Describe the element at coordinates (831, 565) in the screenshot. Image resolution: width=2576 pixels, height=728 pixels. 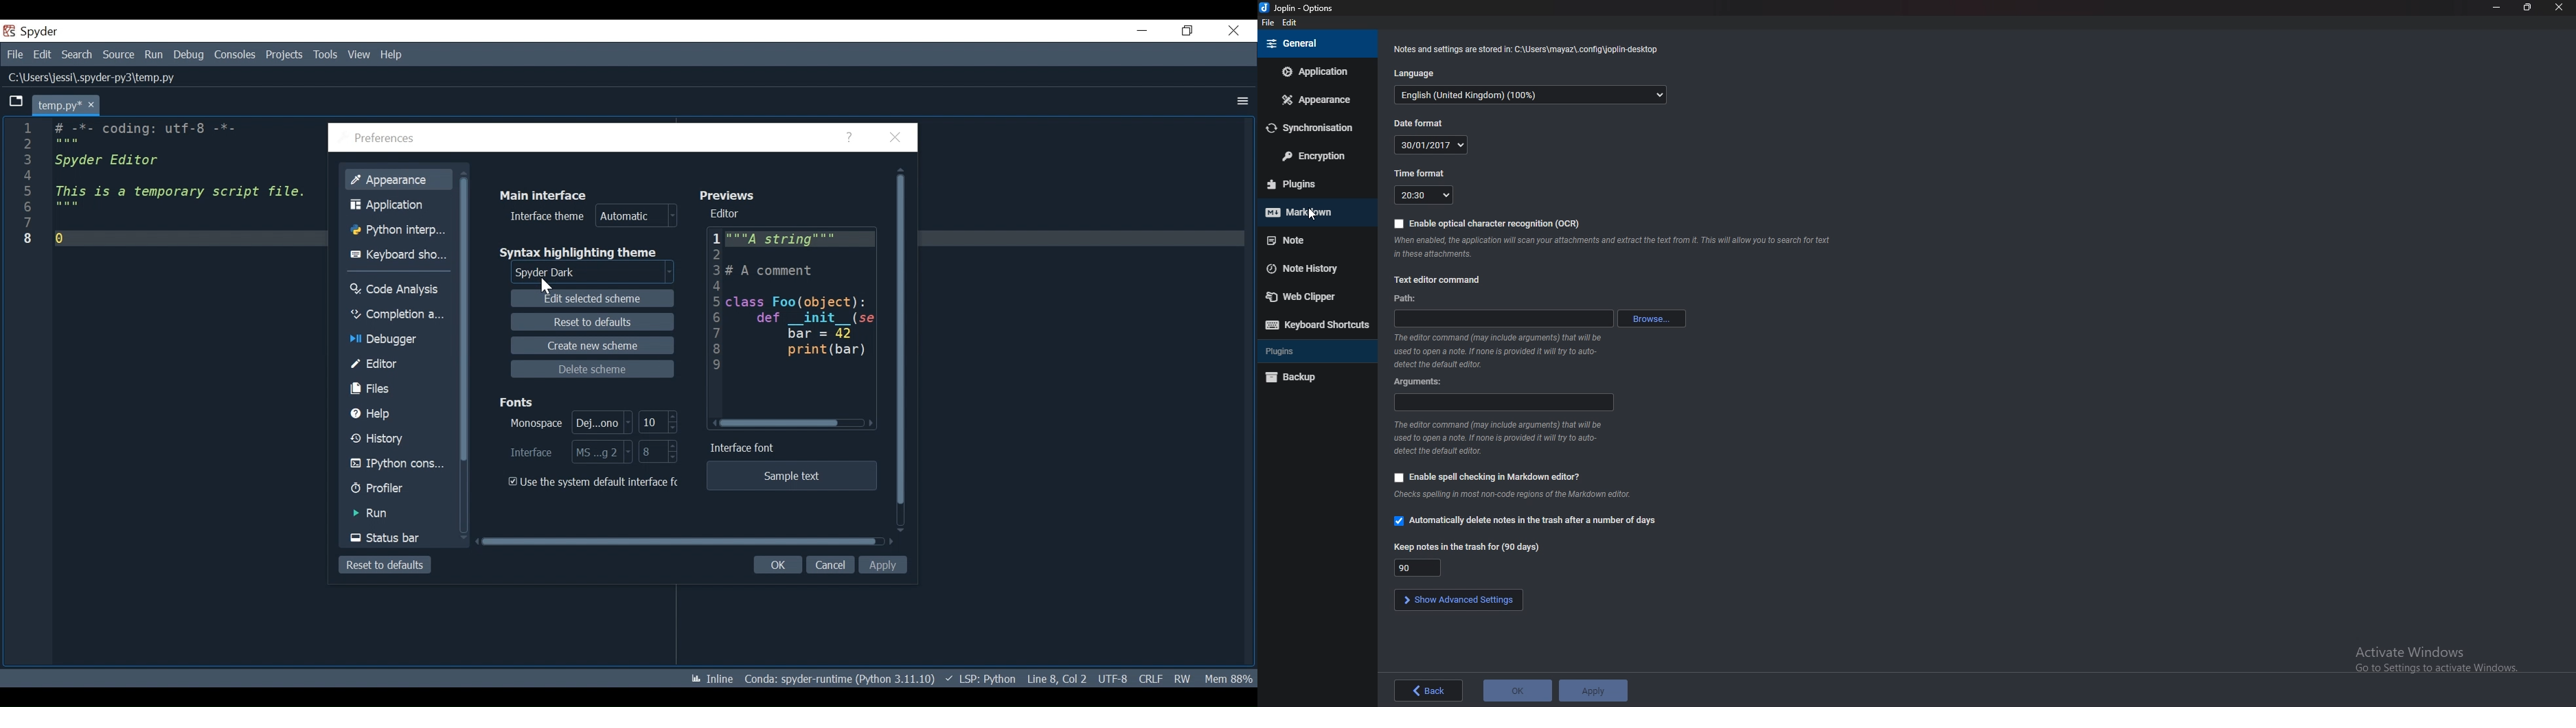
I see `Cancel` at that location.